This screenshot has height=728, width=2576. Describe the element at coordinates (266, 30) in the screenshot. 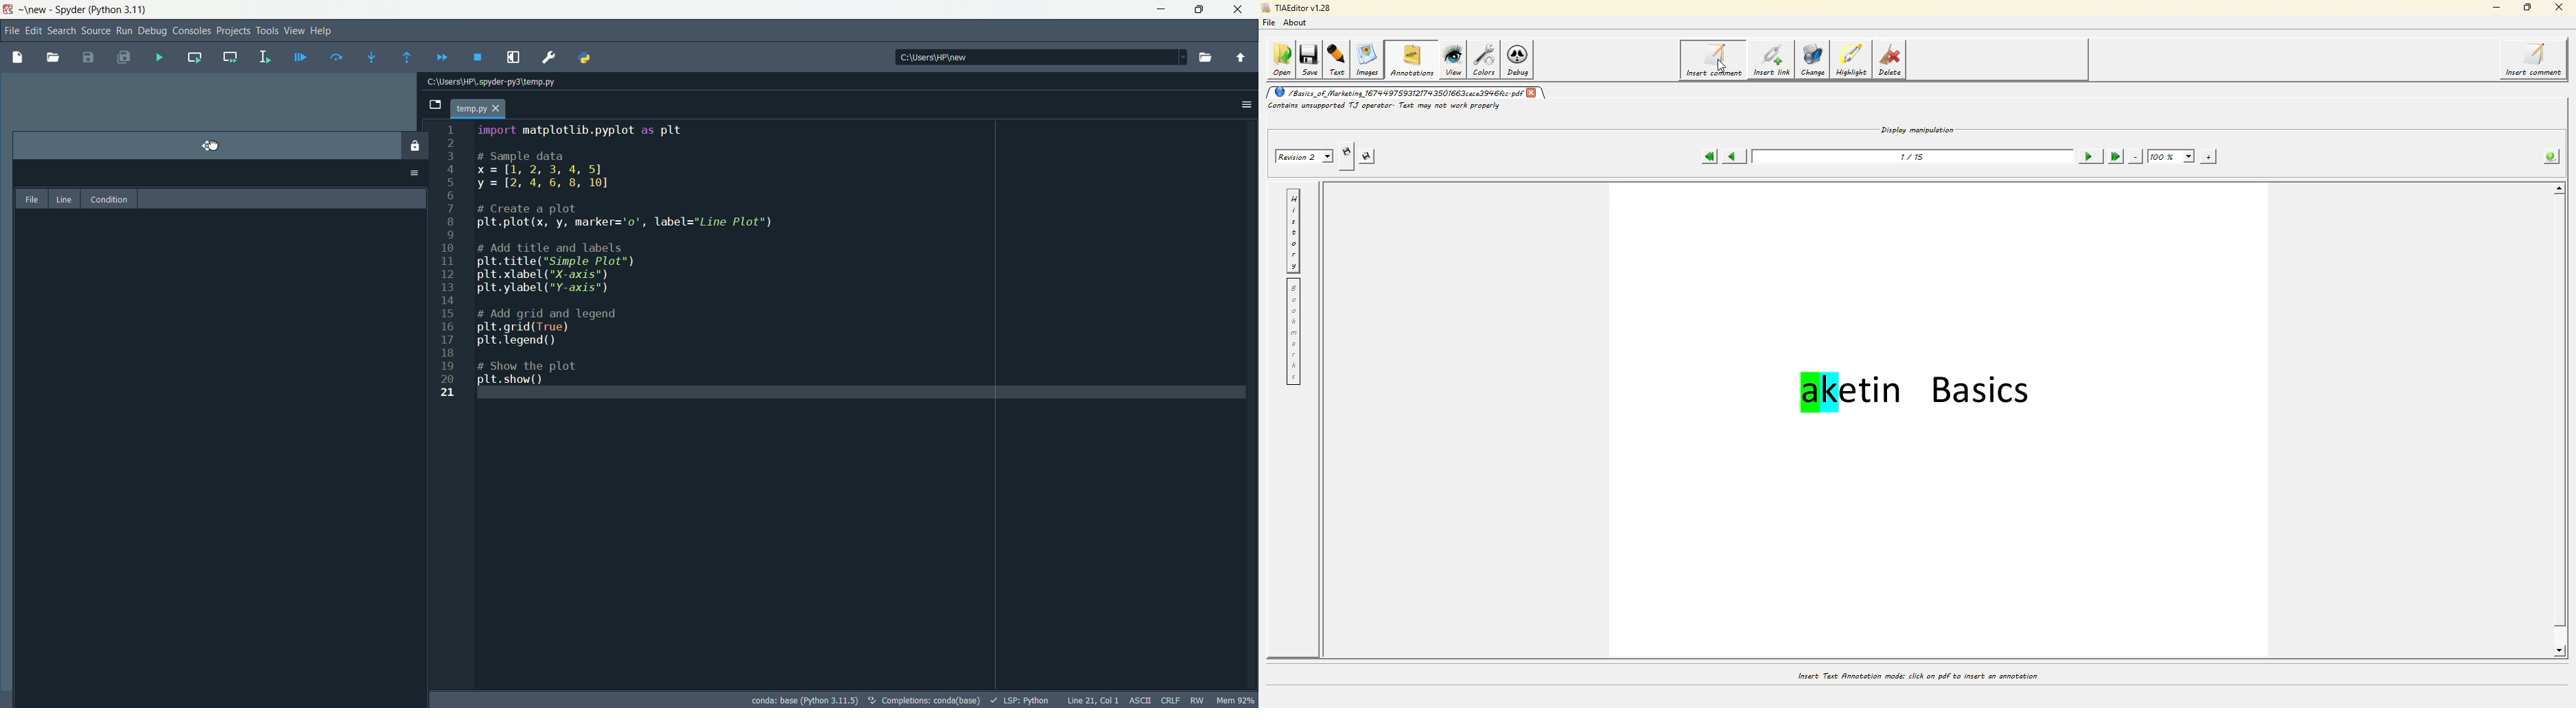

I see `tools menu` at that location.